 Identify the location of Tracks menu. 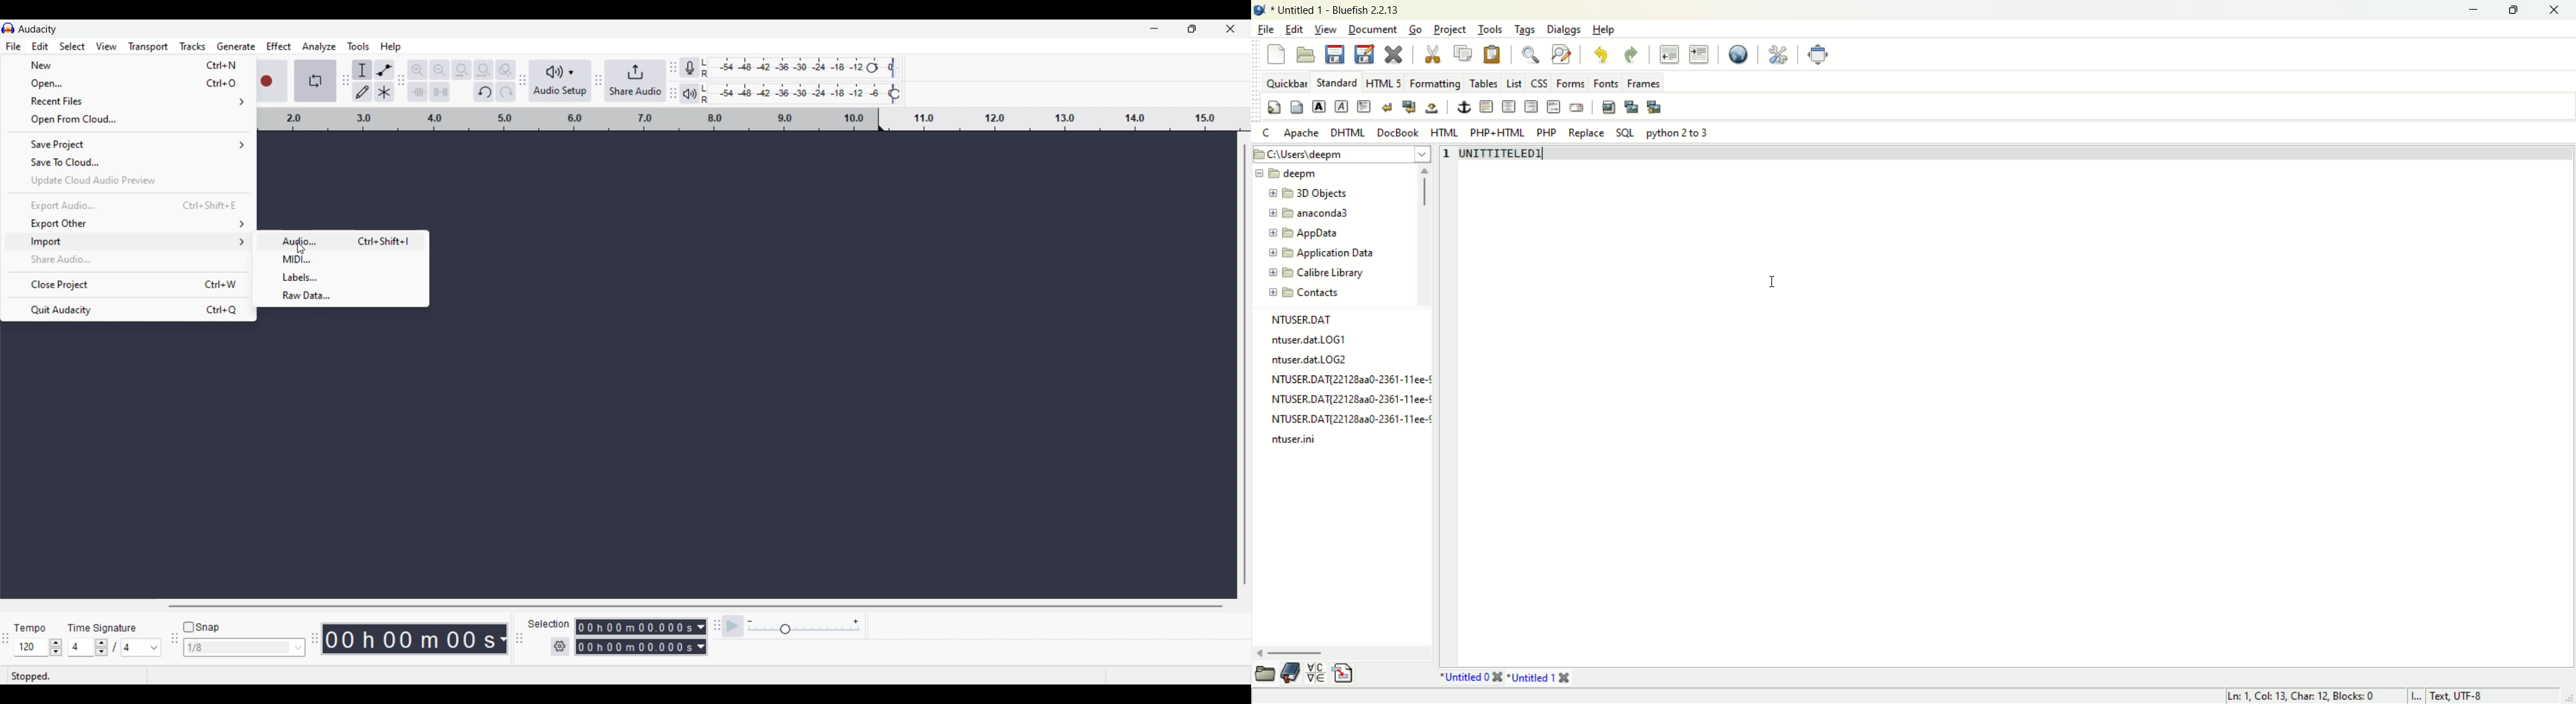
(194, 46).